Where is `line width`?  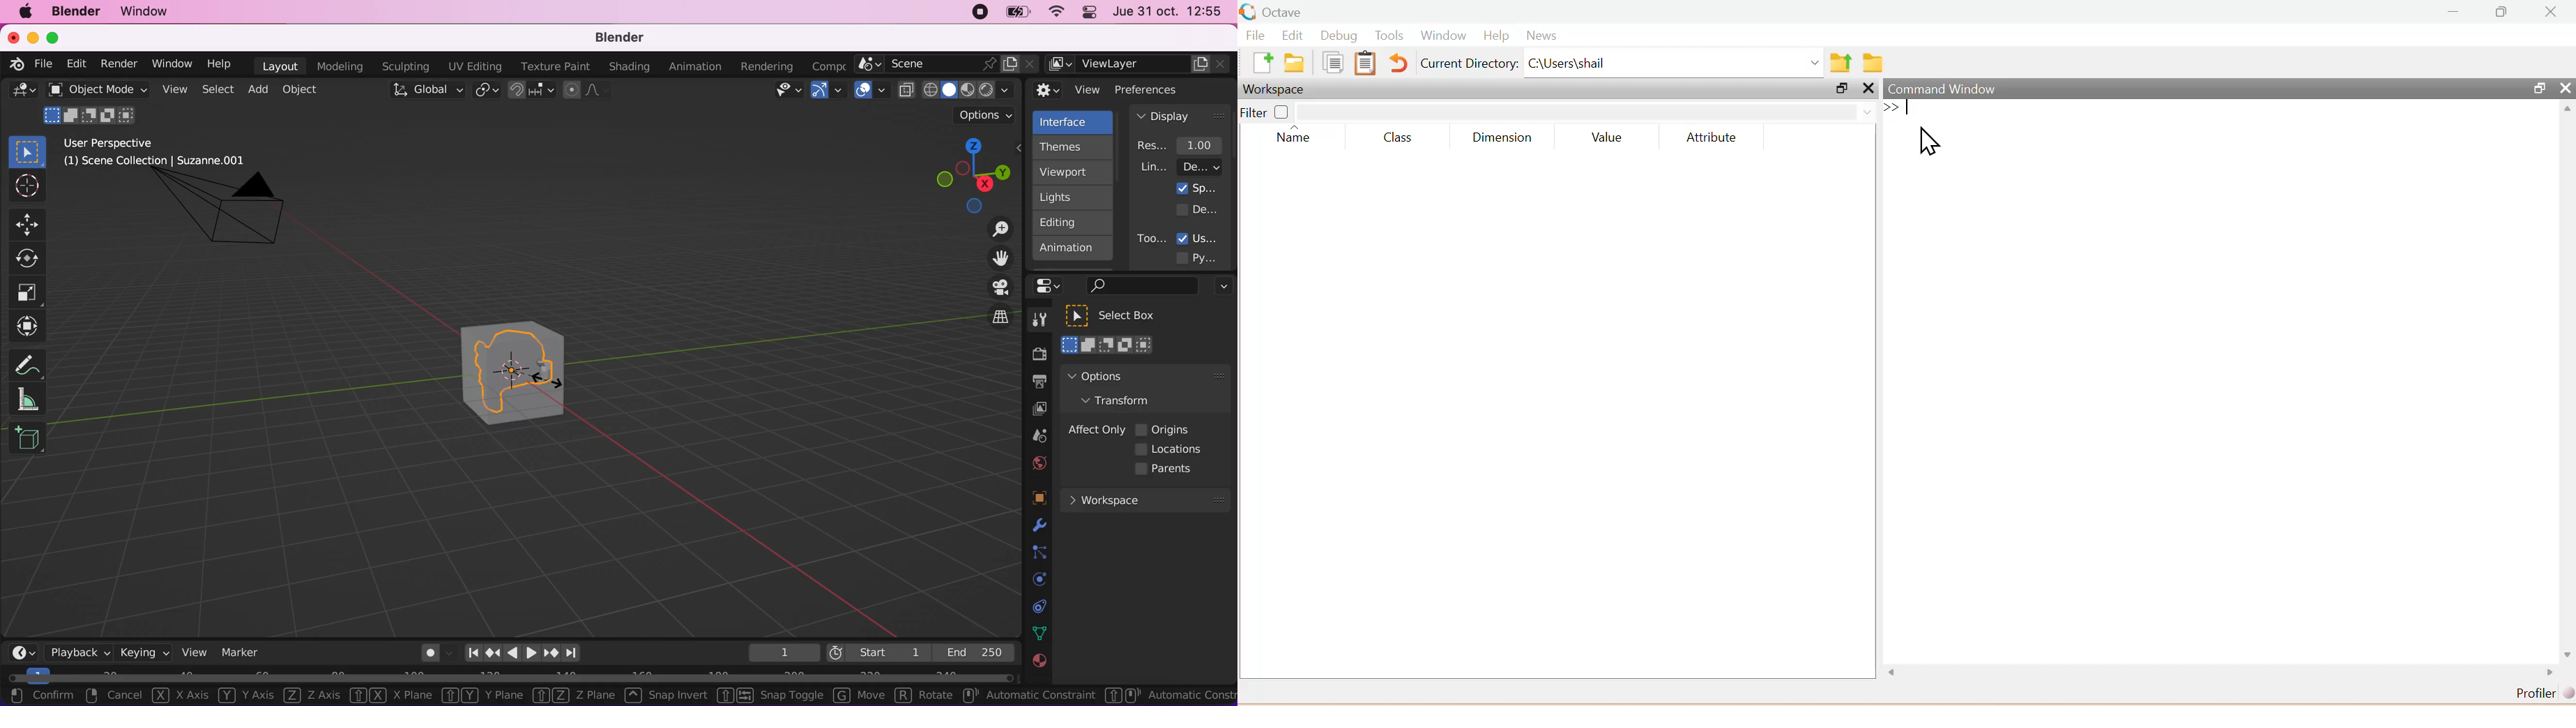 line width is located at coordinates (1181, 167).